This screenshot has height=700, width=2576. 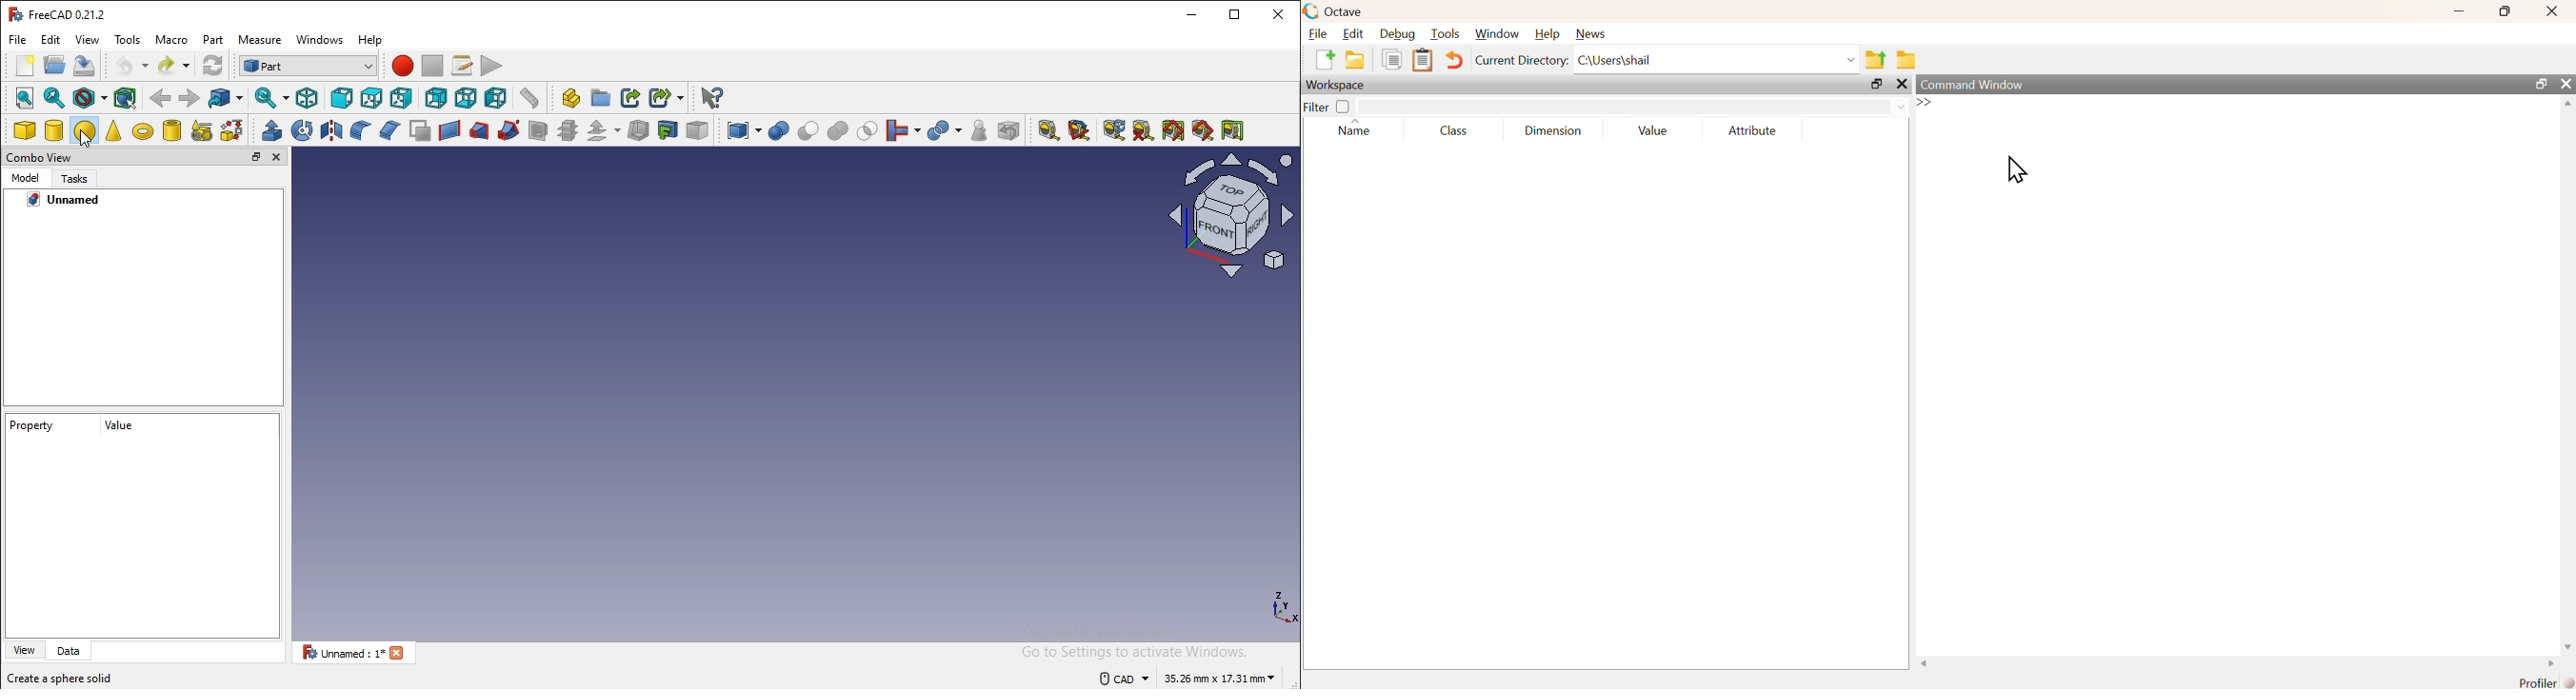 What do you see at coordinates (84, 130) in the screenshot?
I see `sphere` at bounding box center [84, 130].